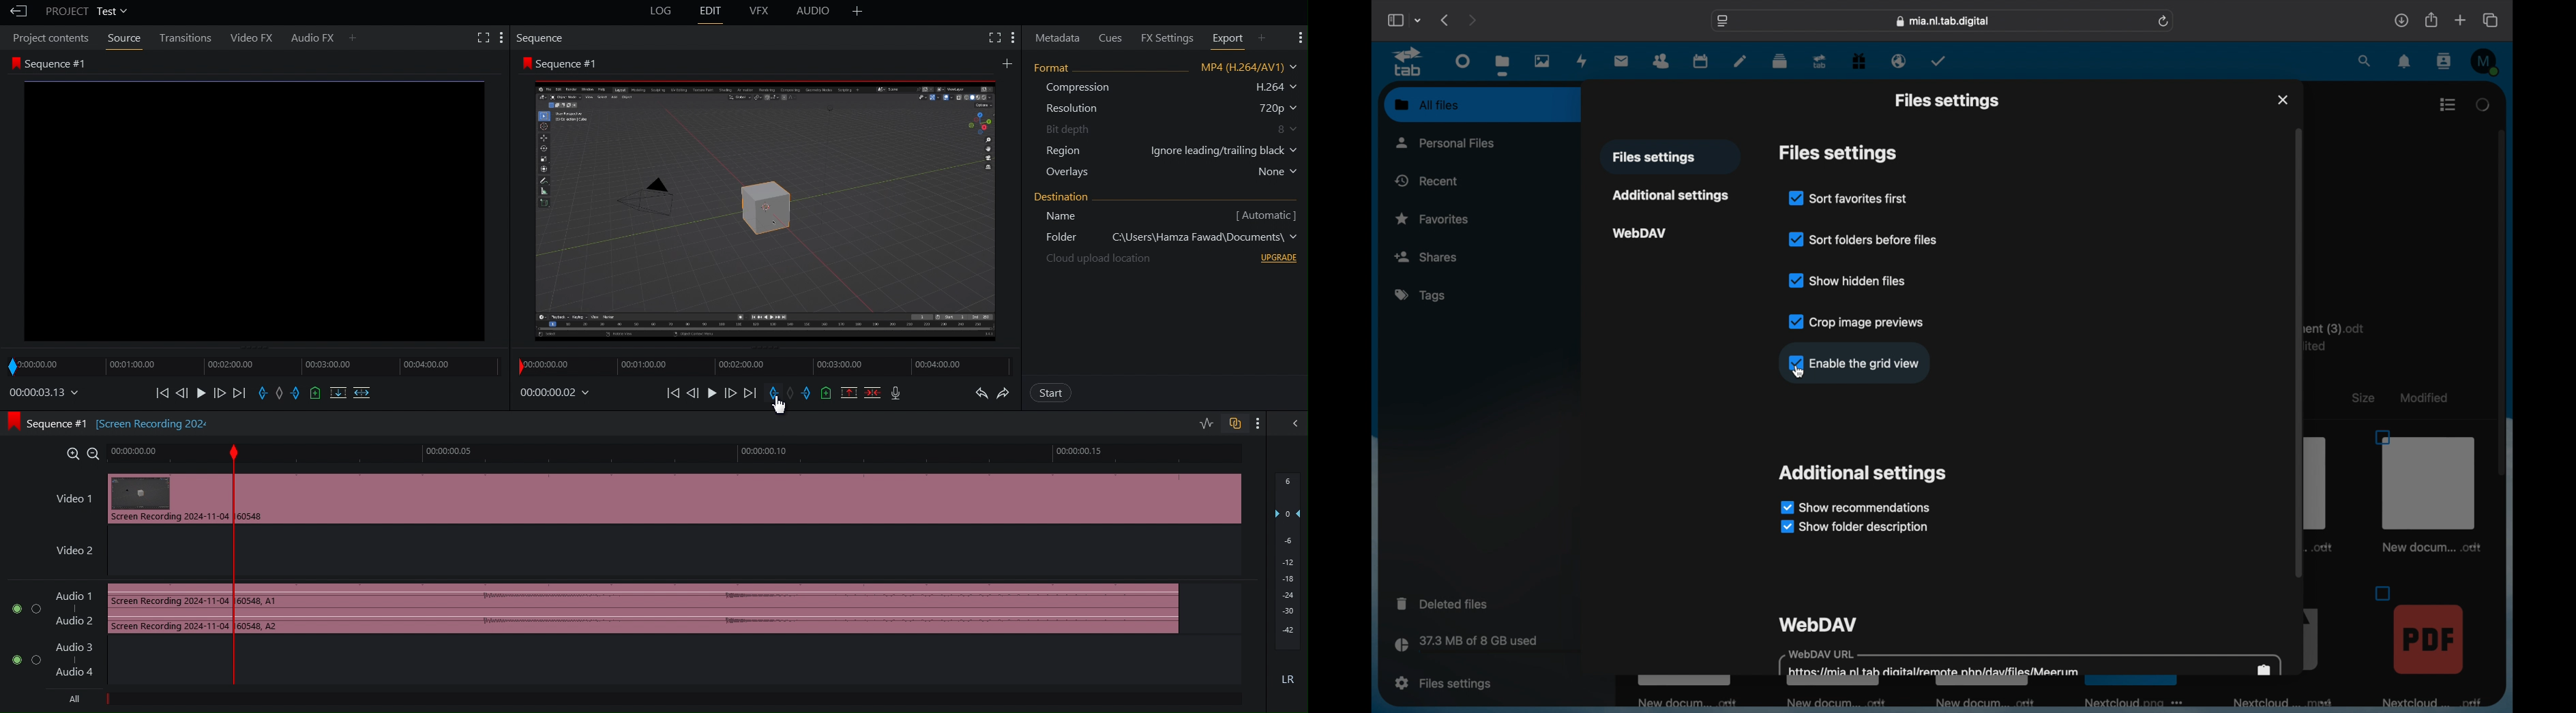 The height and width of the screenshot is (728, 2576). Describe the element at coordinates (67, 549) in the screenshot. I see `Video 2` at that location.